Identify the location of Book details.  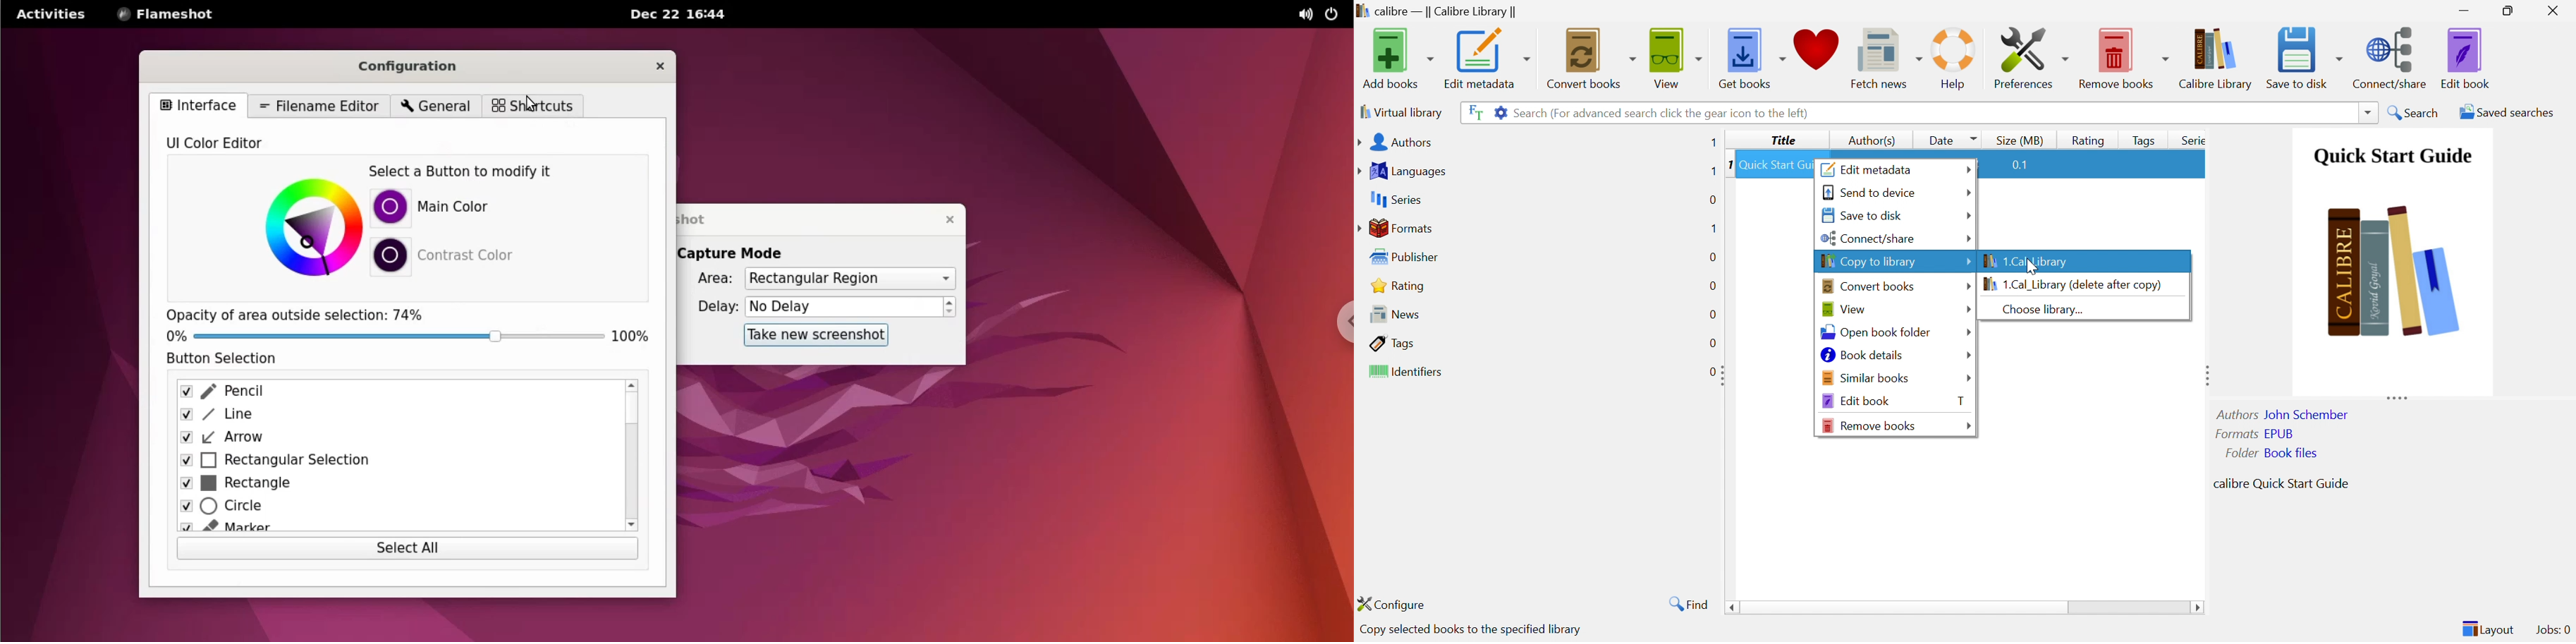
(1861, 354).